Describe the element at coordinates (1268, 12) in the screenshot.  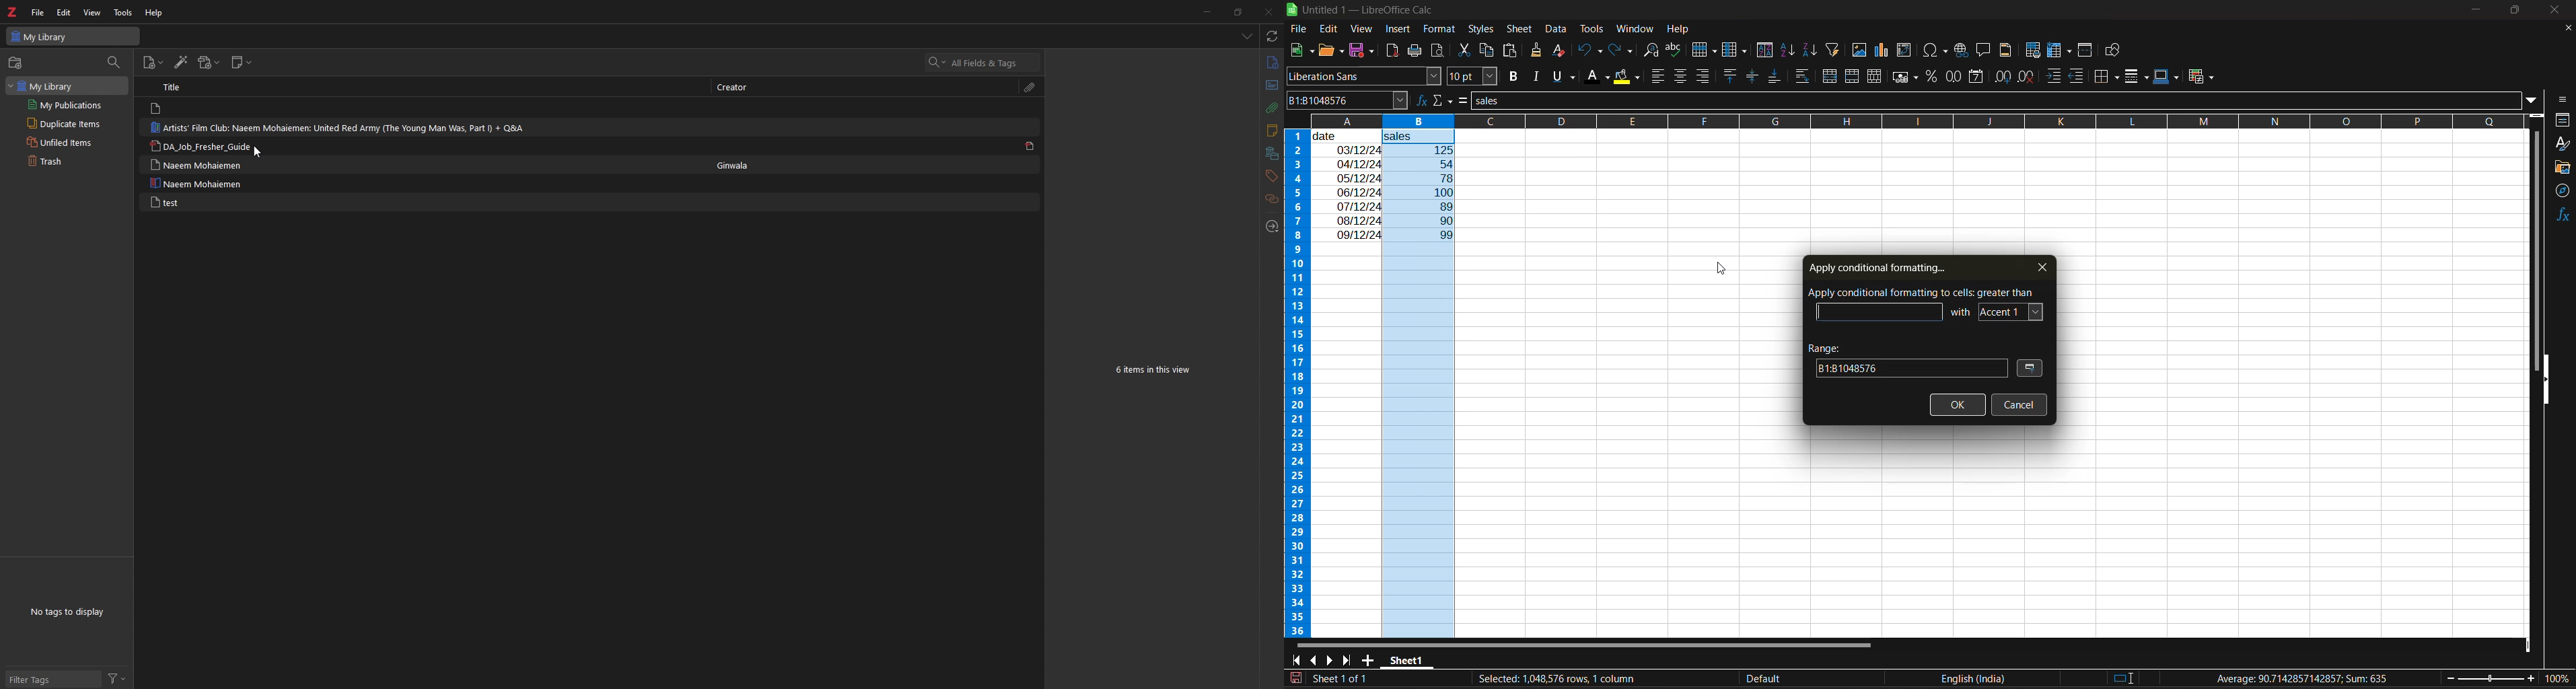
I see `close` at that location.